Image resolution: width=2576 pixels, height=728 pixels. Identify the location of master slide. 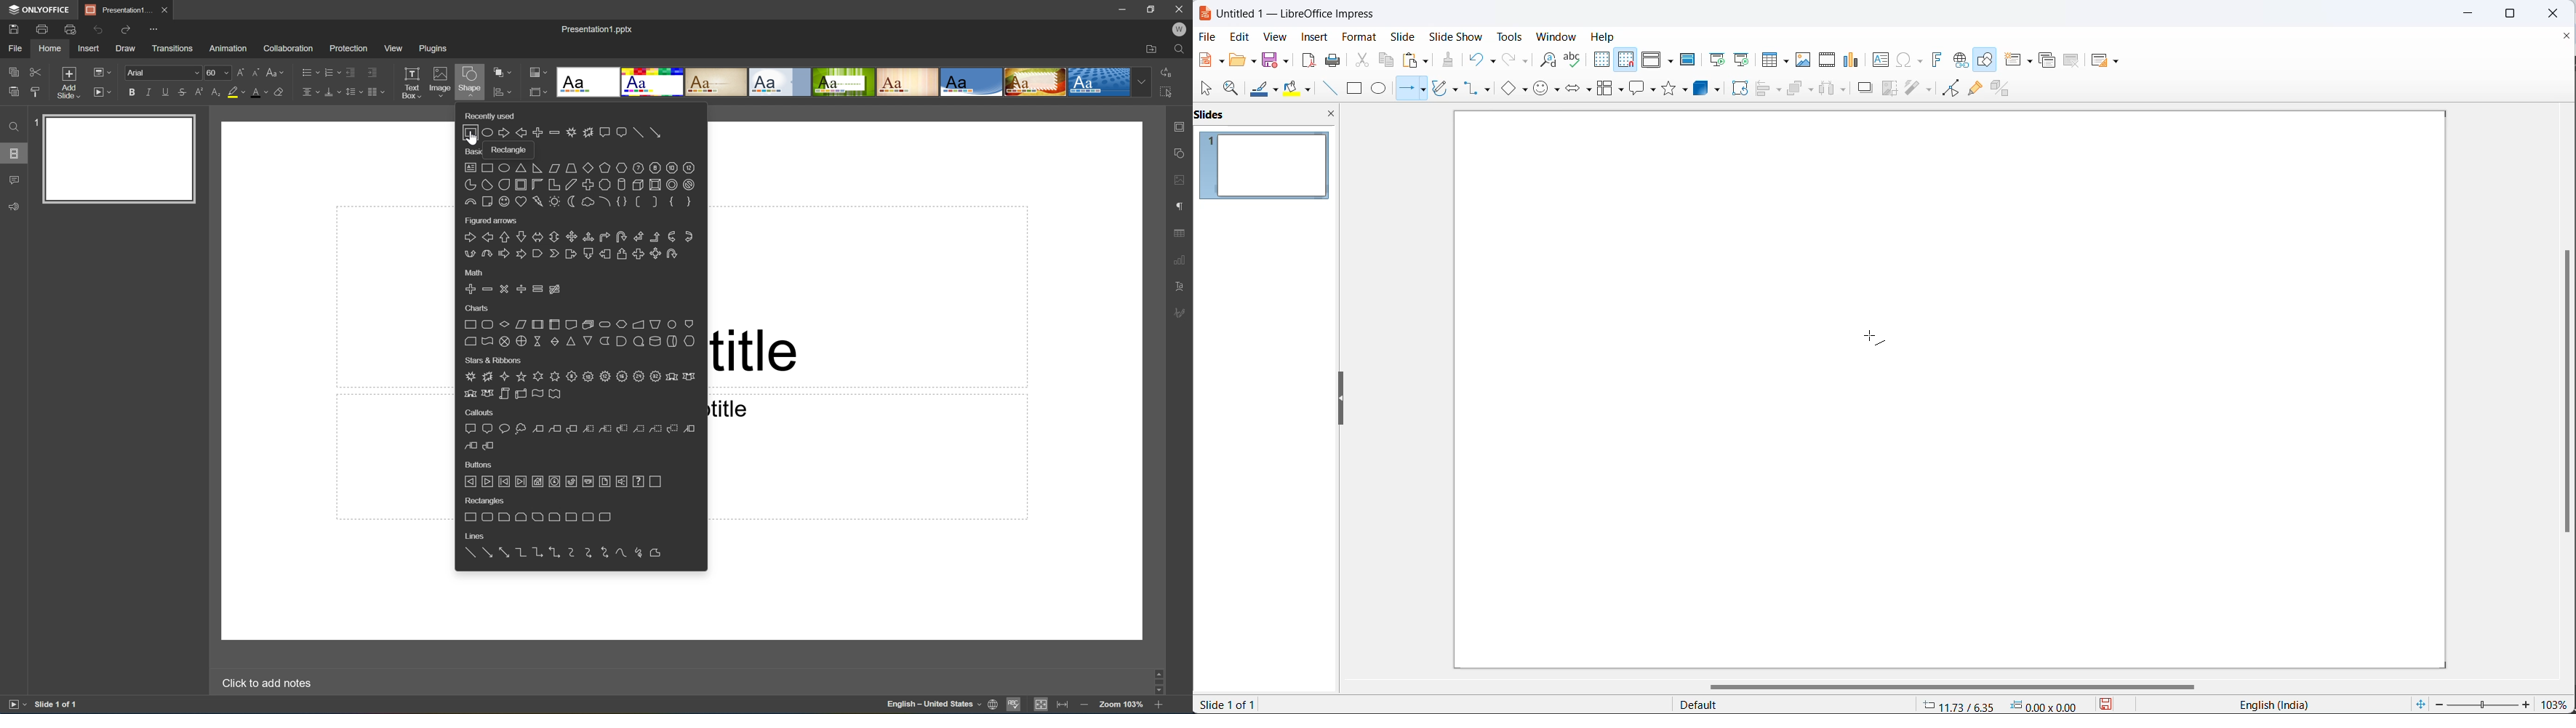
(1689, 60).